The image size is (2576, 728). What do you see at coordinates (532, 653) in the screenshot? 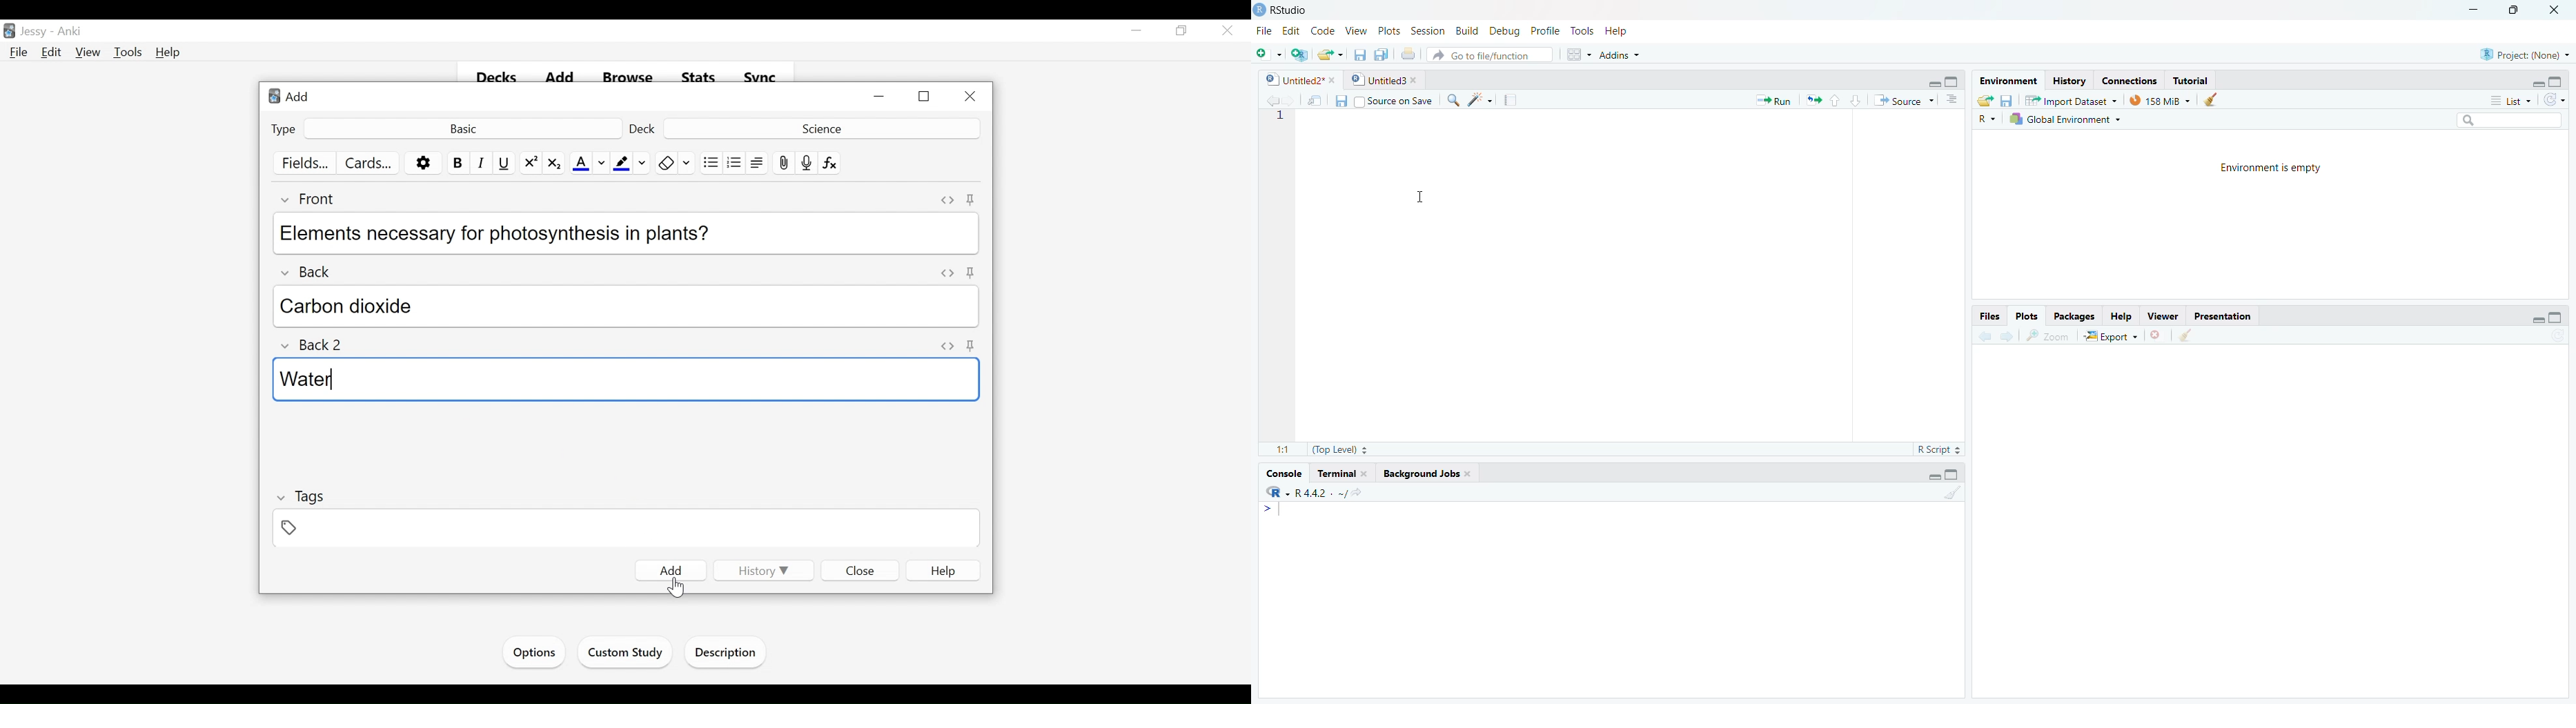
I see `Options` at bounding box center [532, 653].